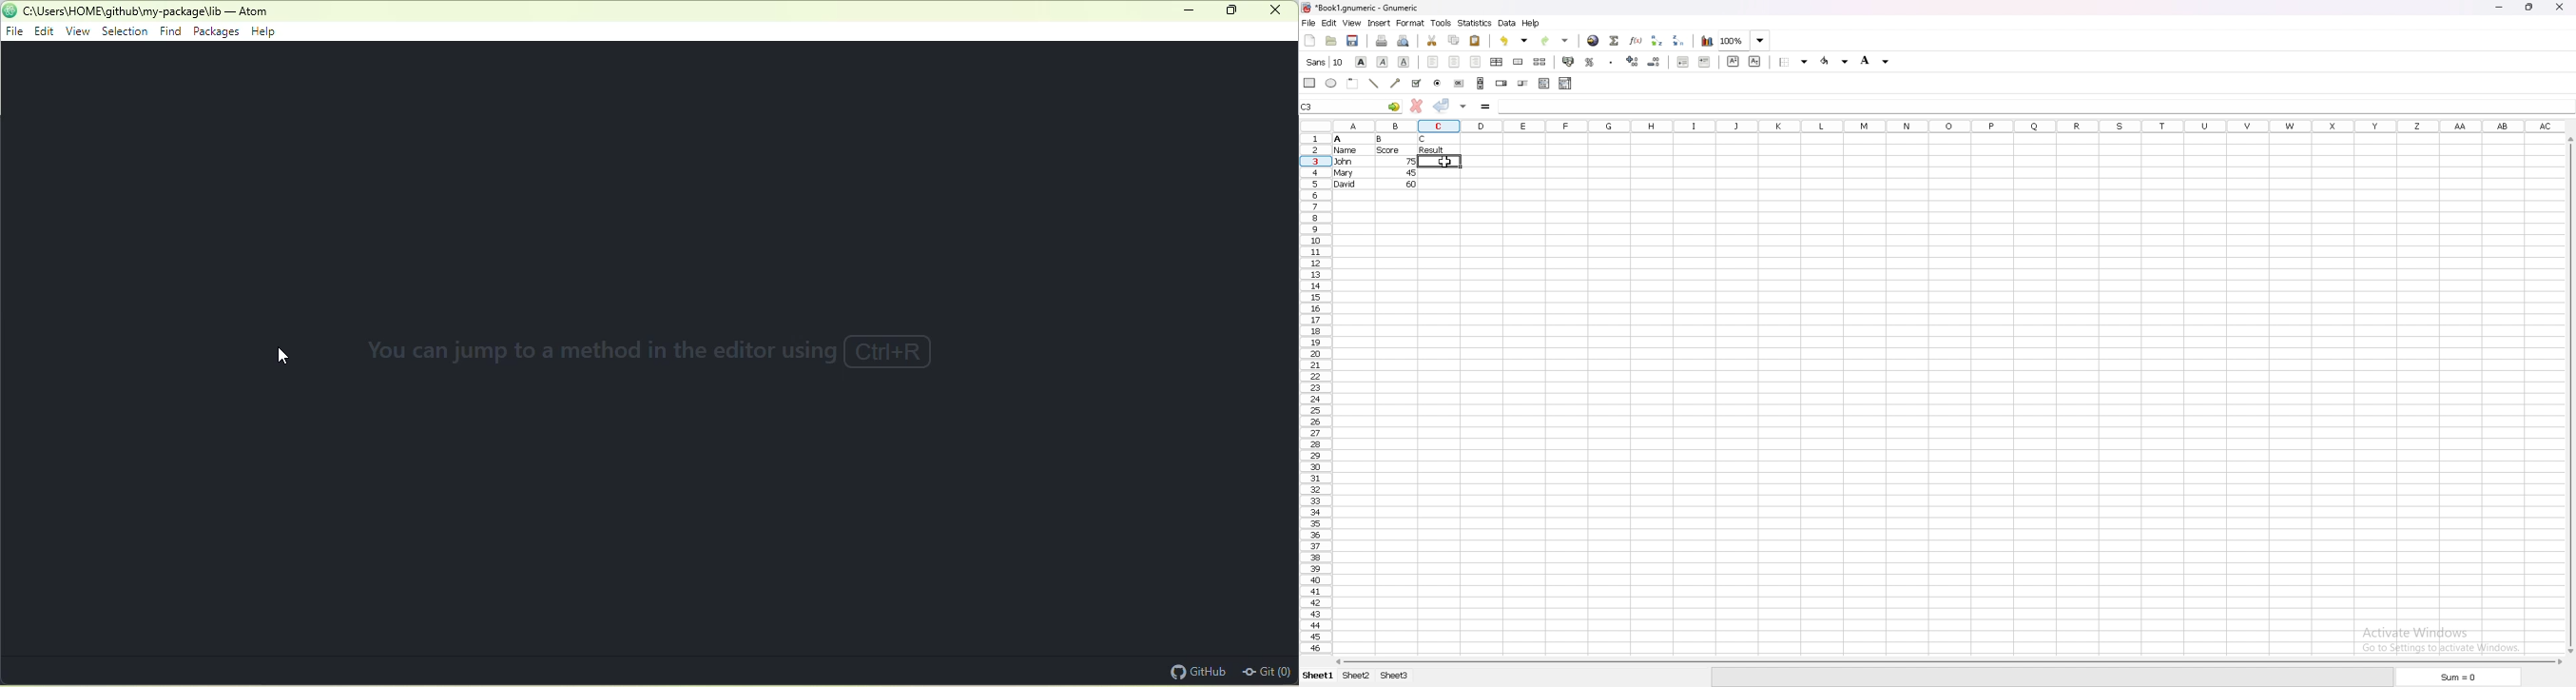  Describe the element at coordinates (1555, 41) in the screenshot. I see `redo` at that location.